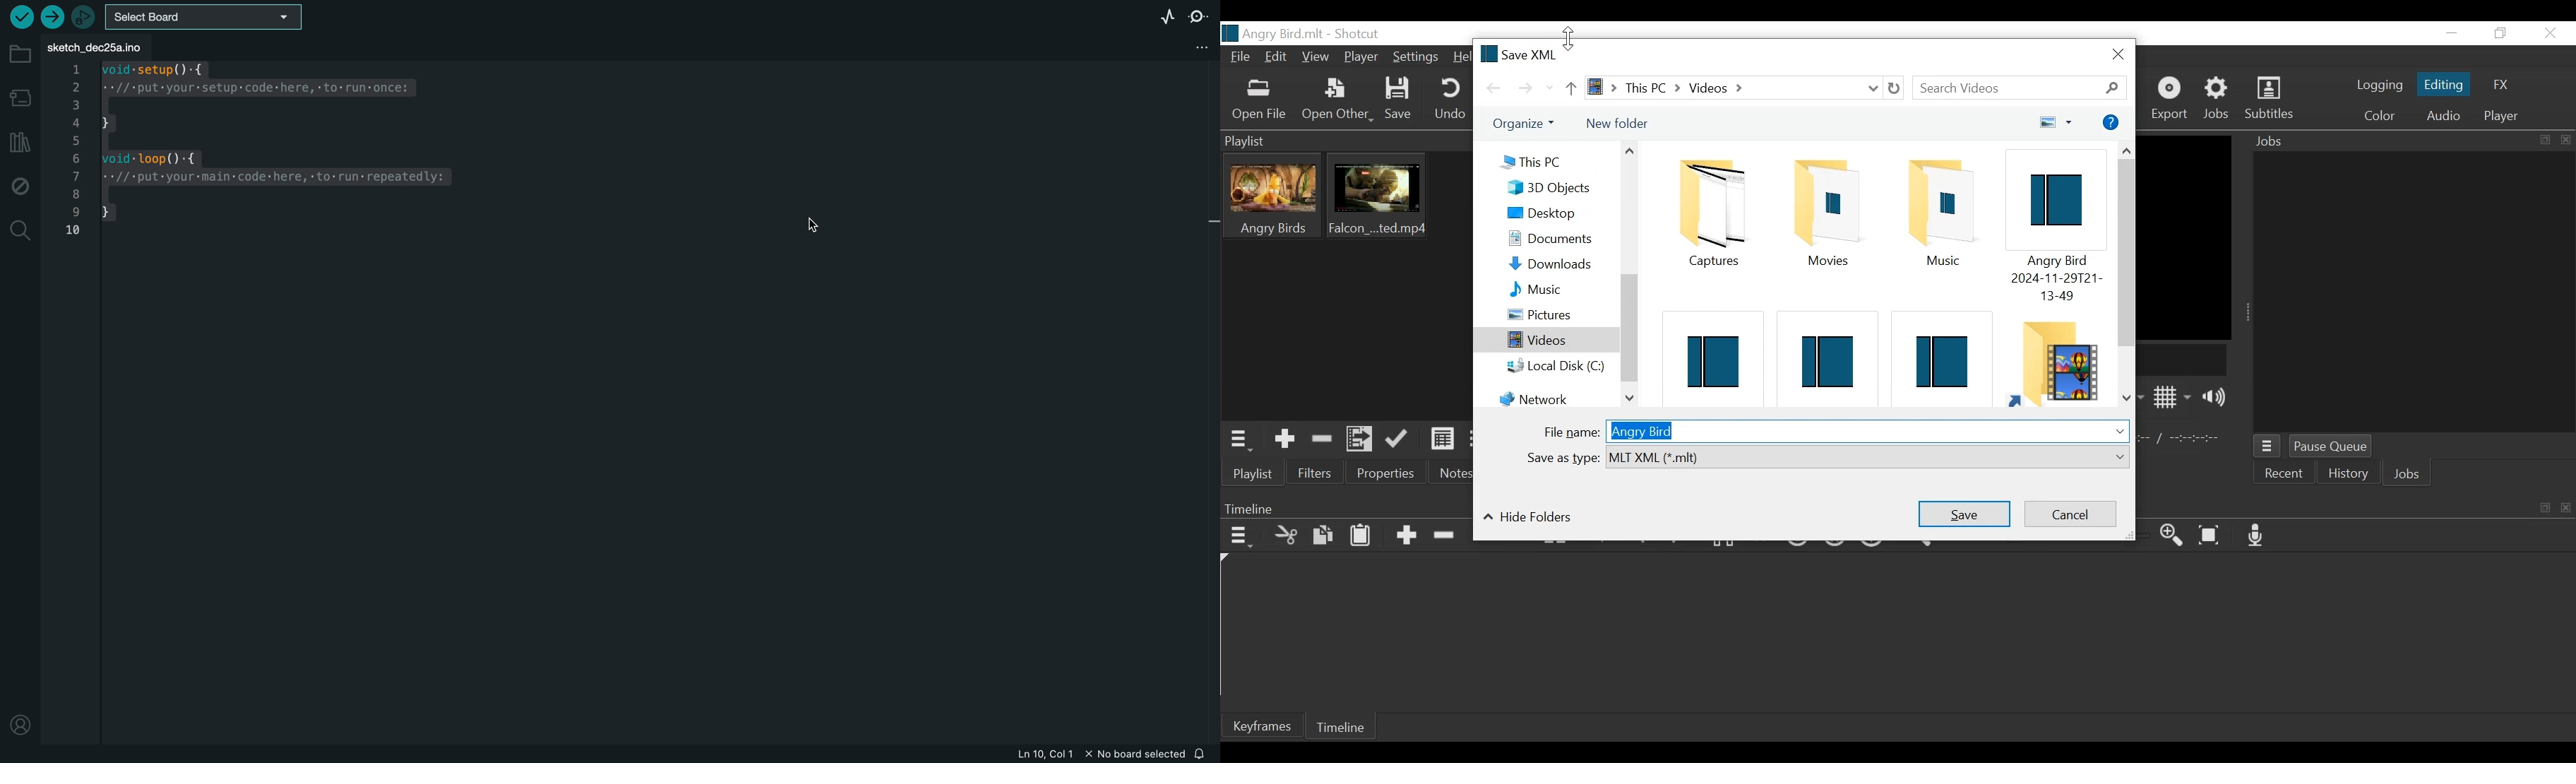  Describe the element at coordinates (23, 17) in the screenshot. I see `verify` at that location.